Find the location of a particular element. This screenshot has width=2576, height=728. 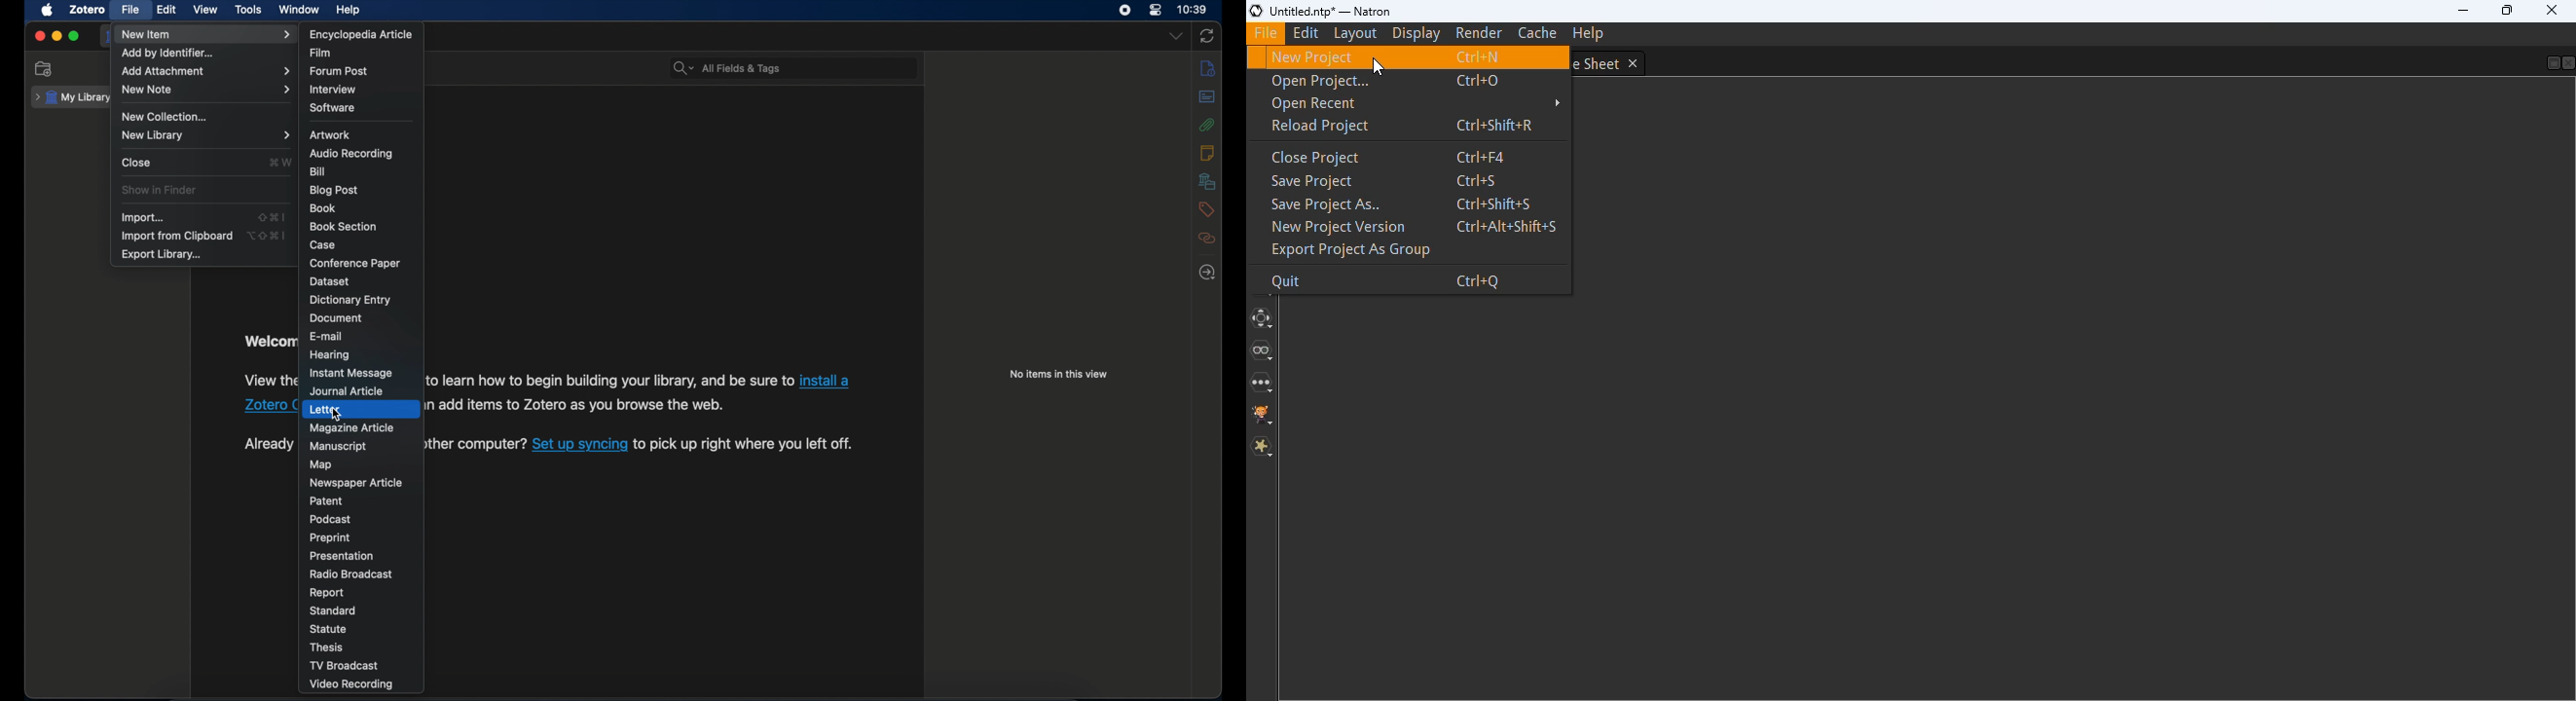

Zotero Connector is located at coordinates (271, 404).